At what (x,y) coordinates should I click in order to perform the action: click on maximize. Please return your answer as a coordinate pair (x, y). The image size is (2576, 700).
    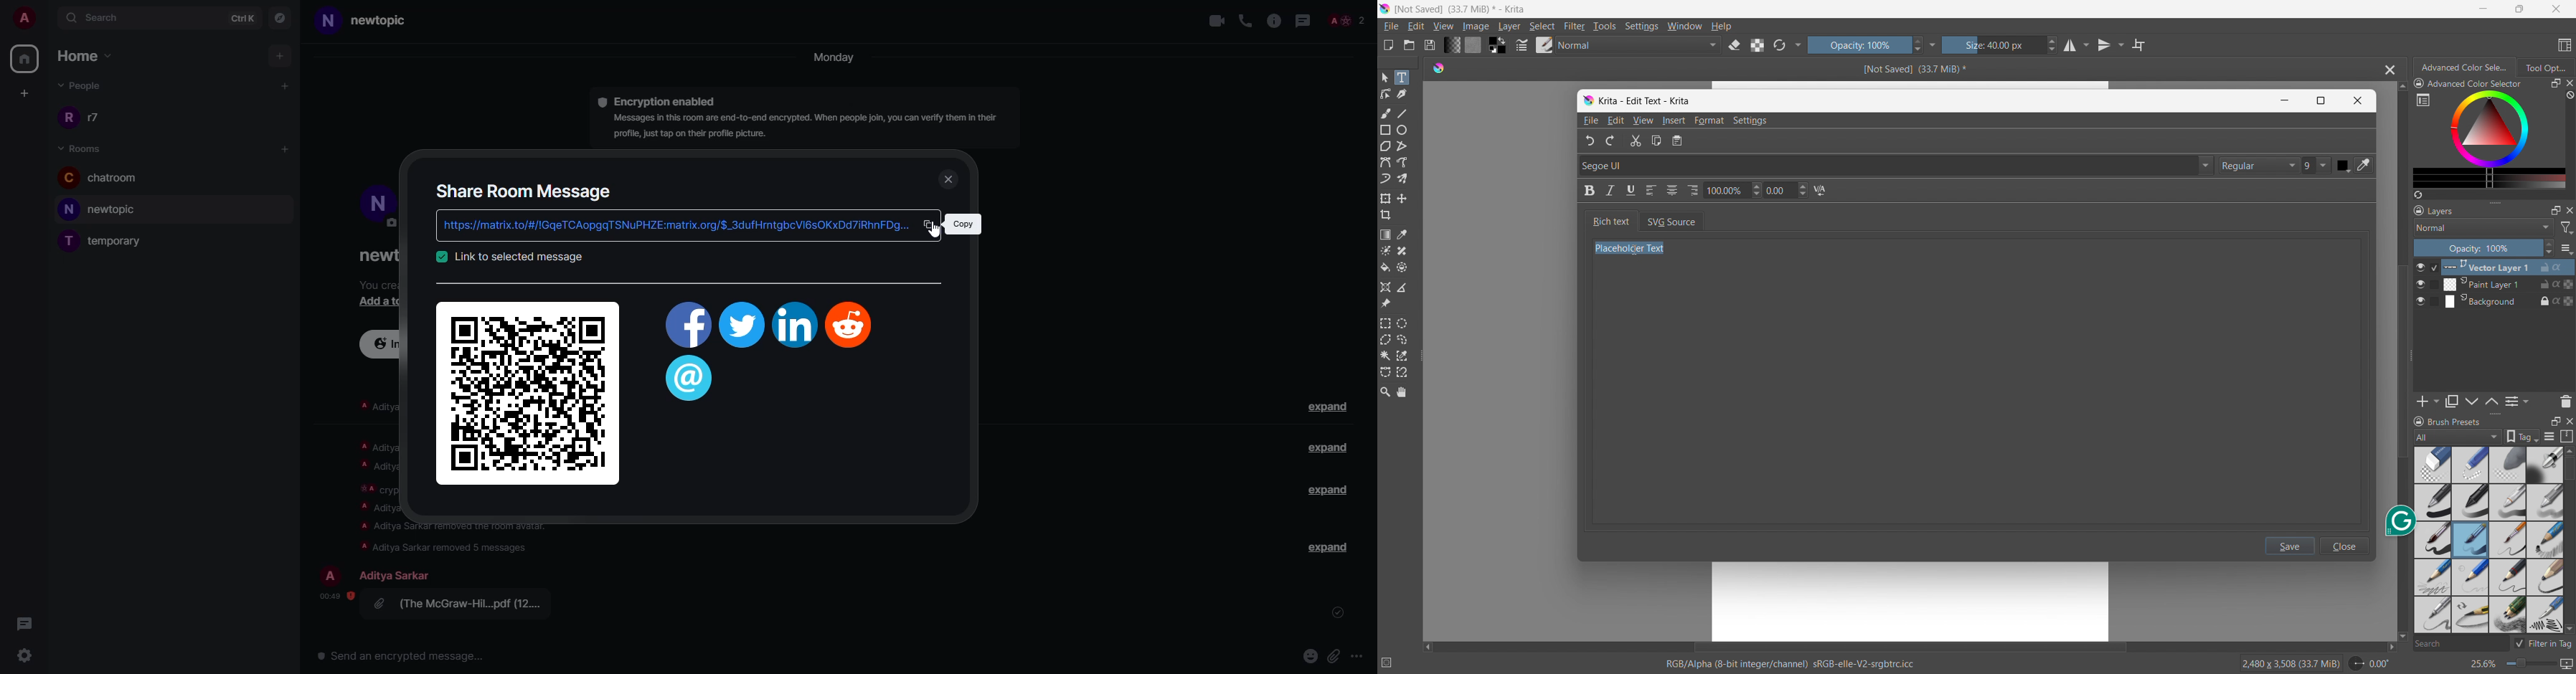
    Looking at the image, I should click on (2555, 210).